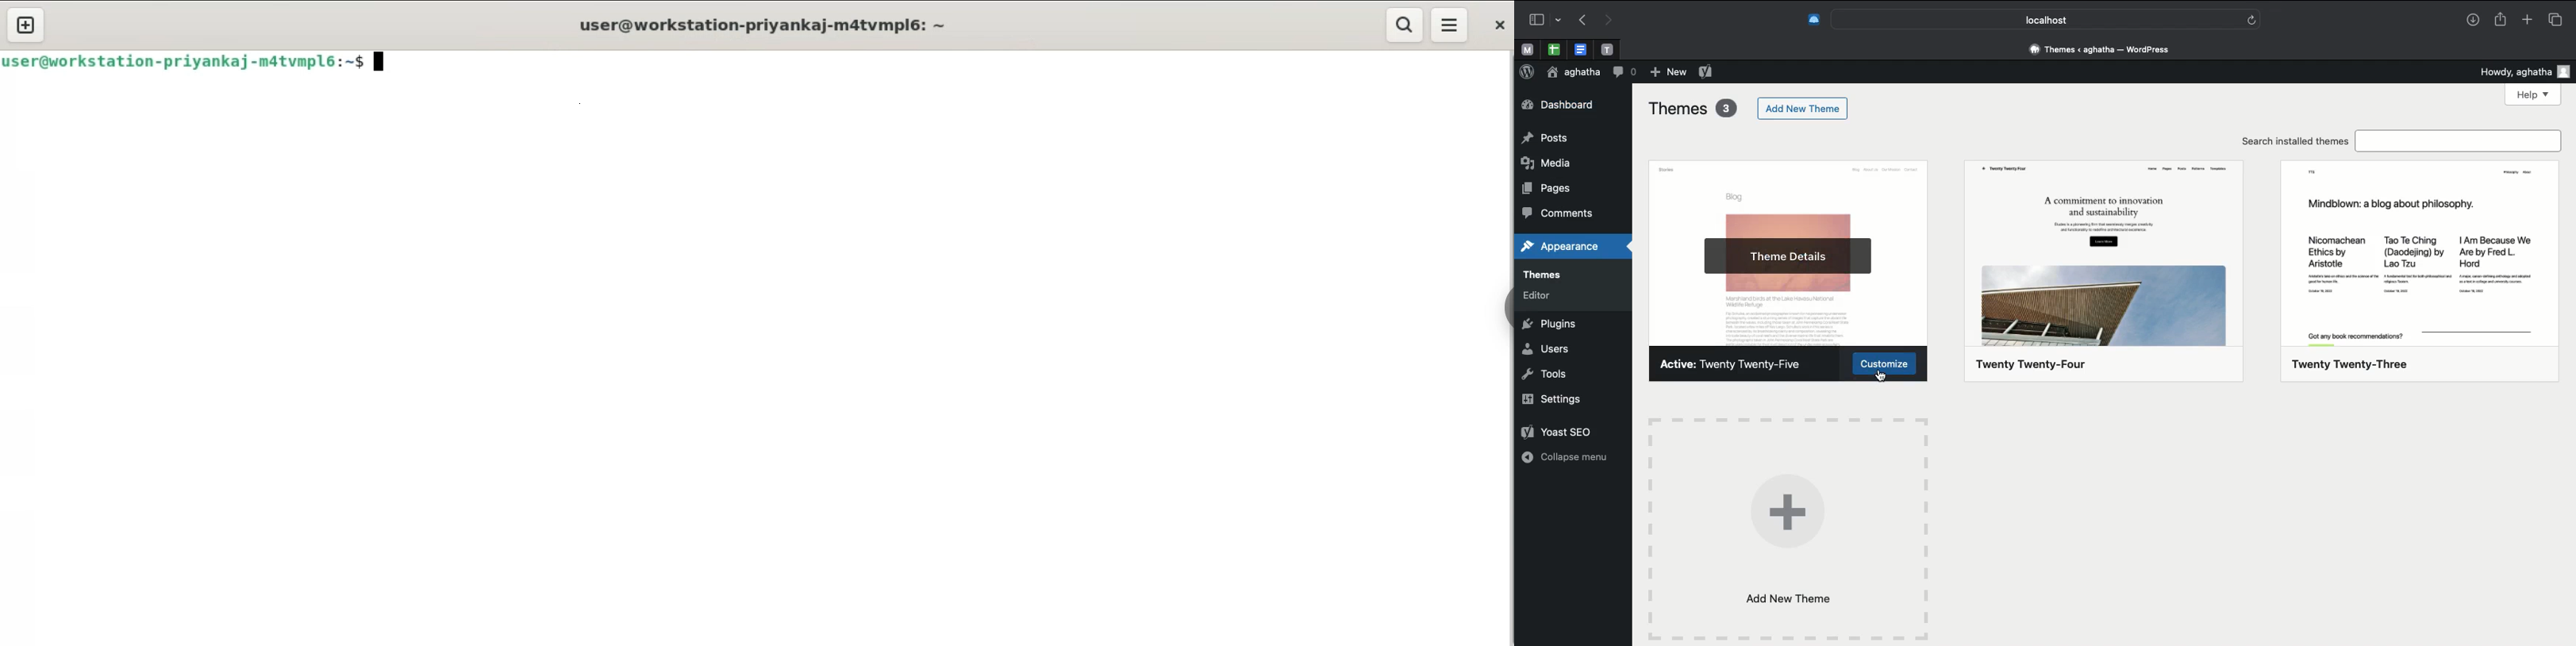 The image size is (2576, 672). Describe the element at coordinates (1693, 109) in the screenshot. I see `Themes` at that location.